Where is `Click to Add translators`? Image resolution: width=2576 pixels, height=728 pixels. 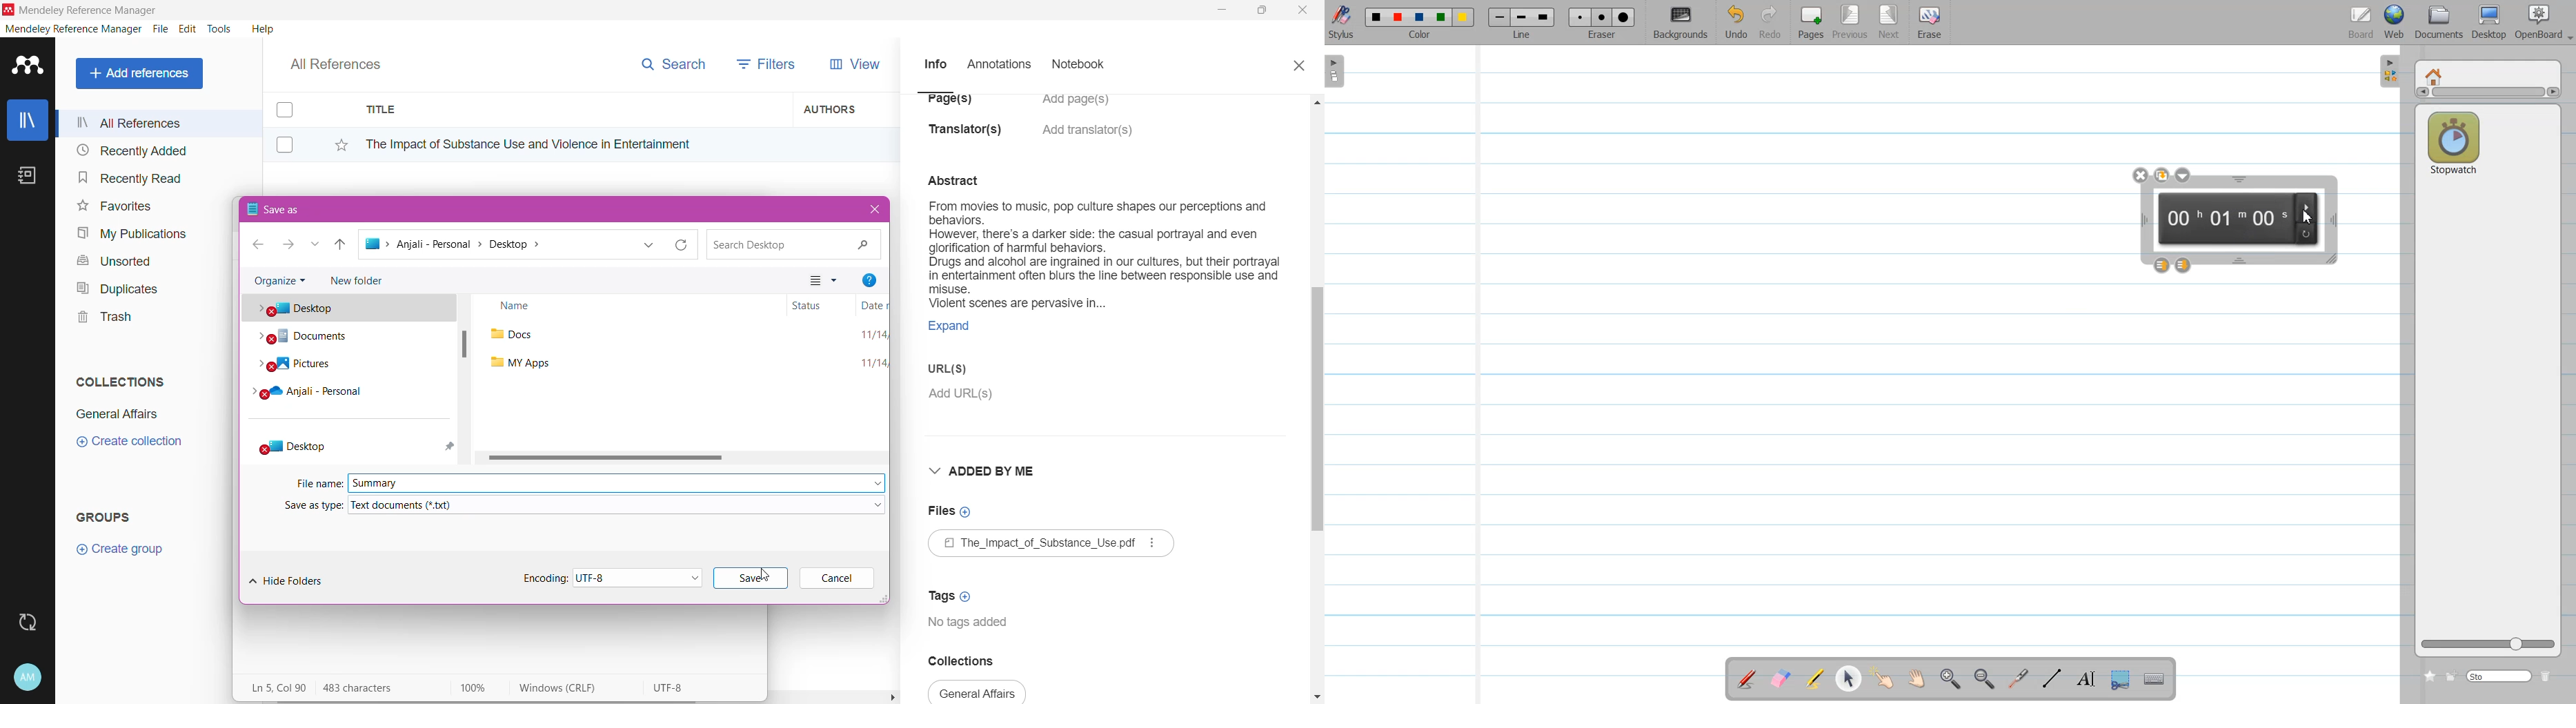 Click to Add translators is located at coordinates (1089, 138).